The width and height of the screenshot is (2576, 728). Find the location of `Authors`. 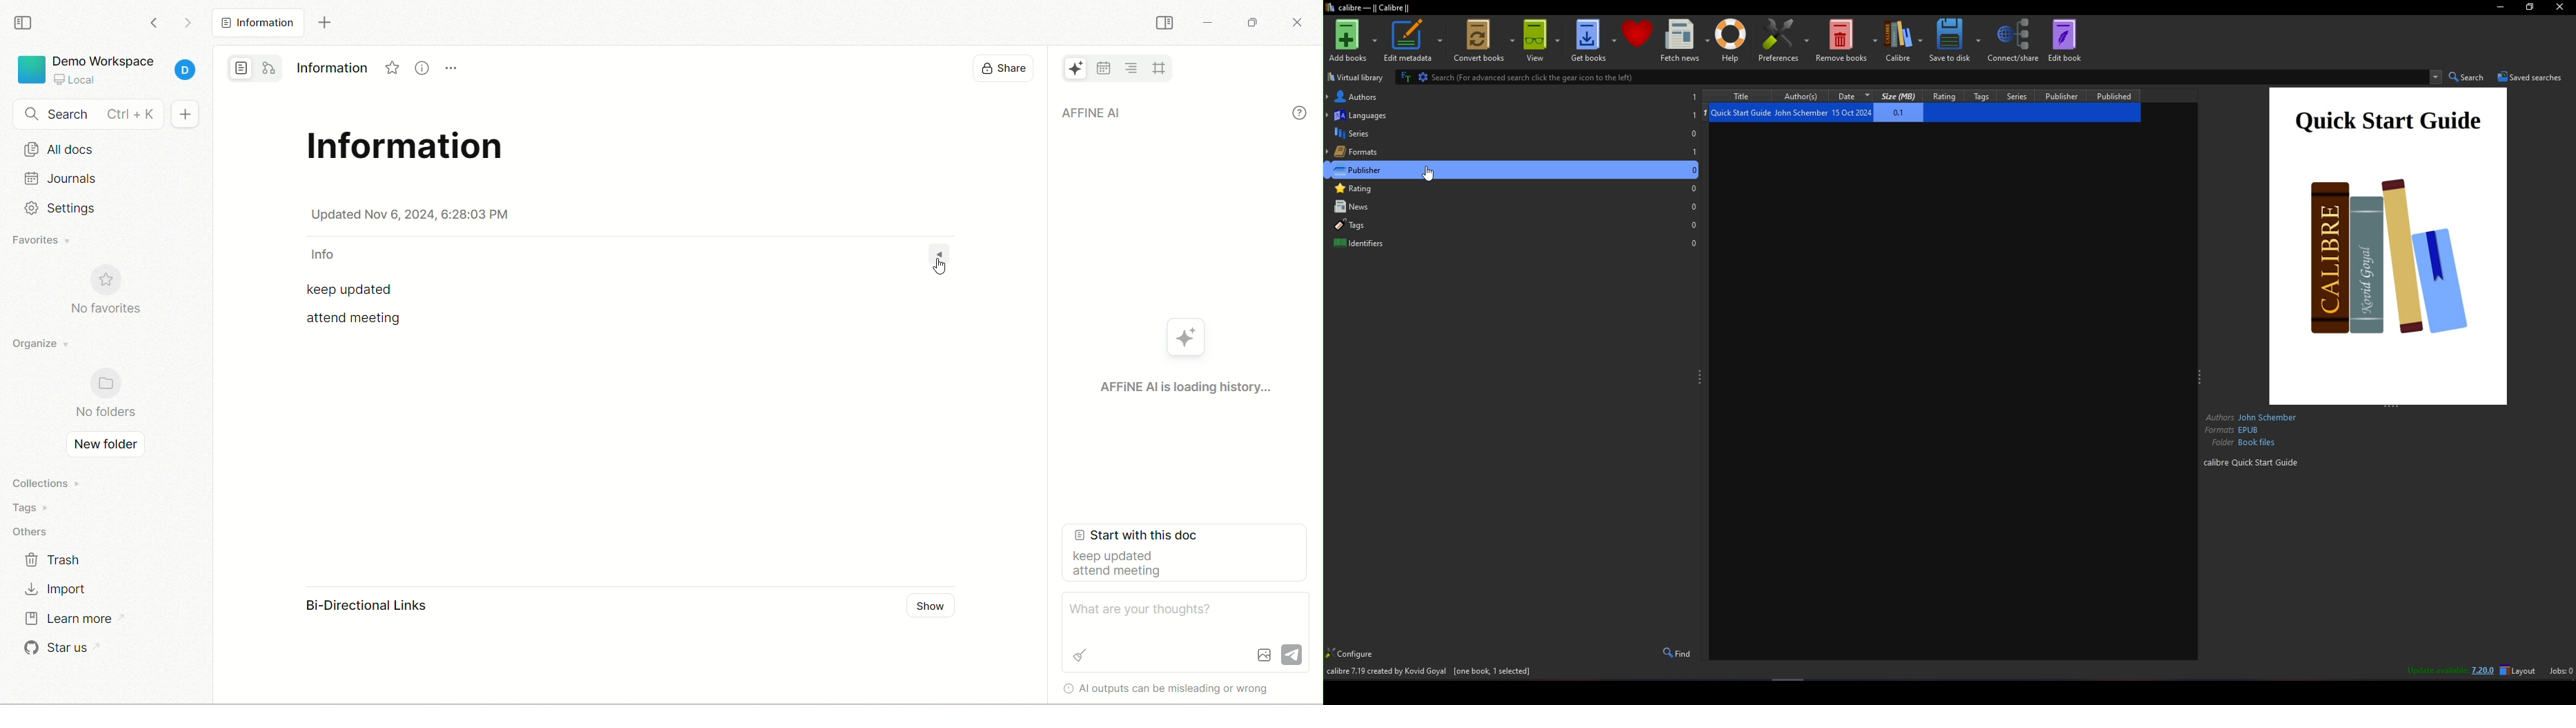

Authors is located at coordinates (1513, 96).